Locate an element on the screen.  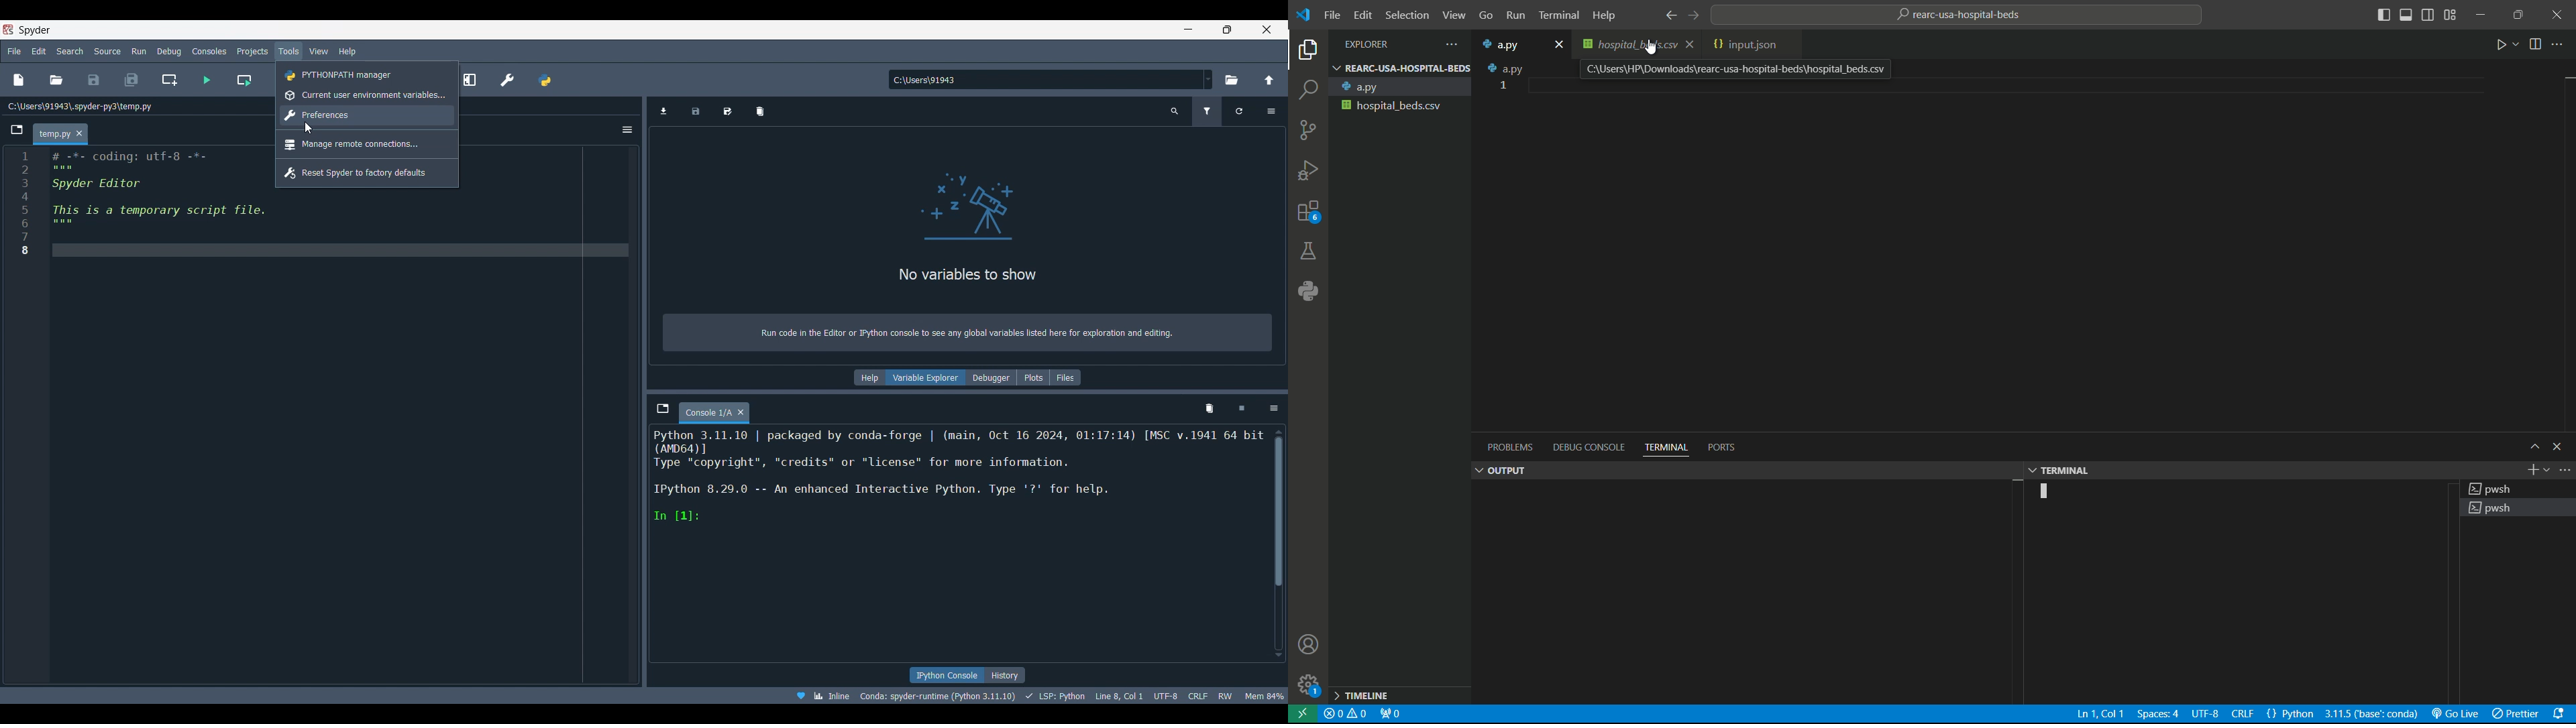
Source menu is located at coordinates (107, 51).